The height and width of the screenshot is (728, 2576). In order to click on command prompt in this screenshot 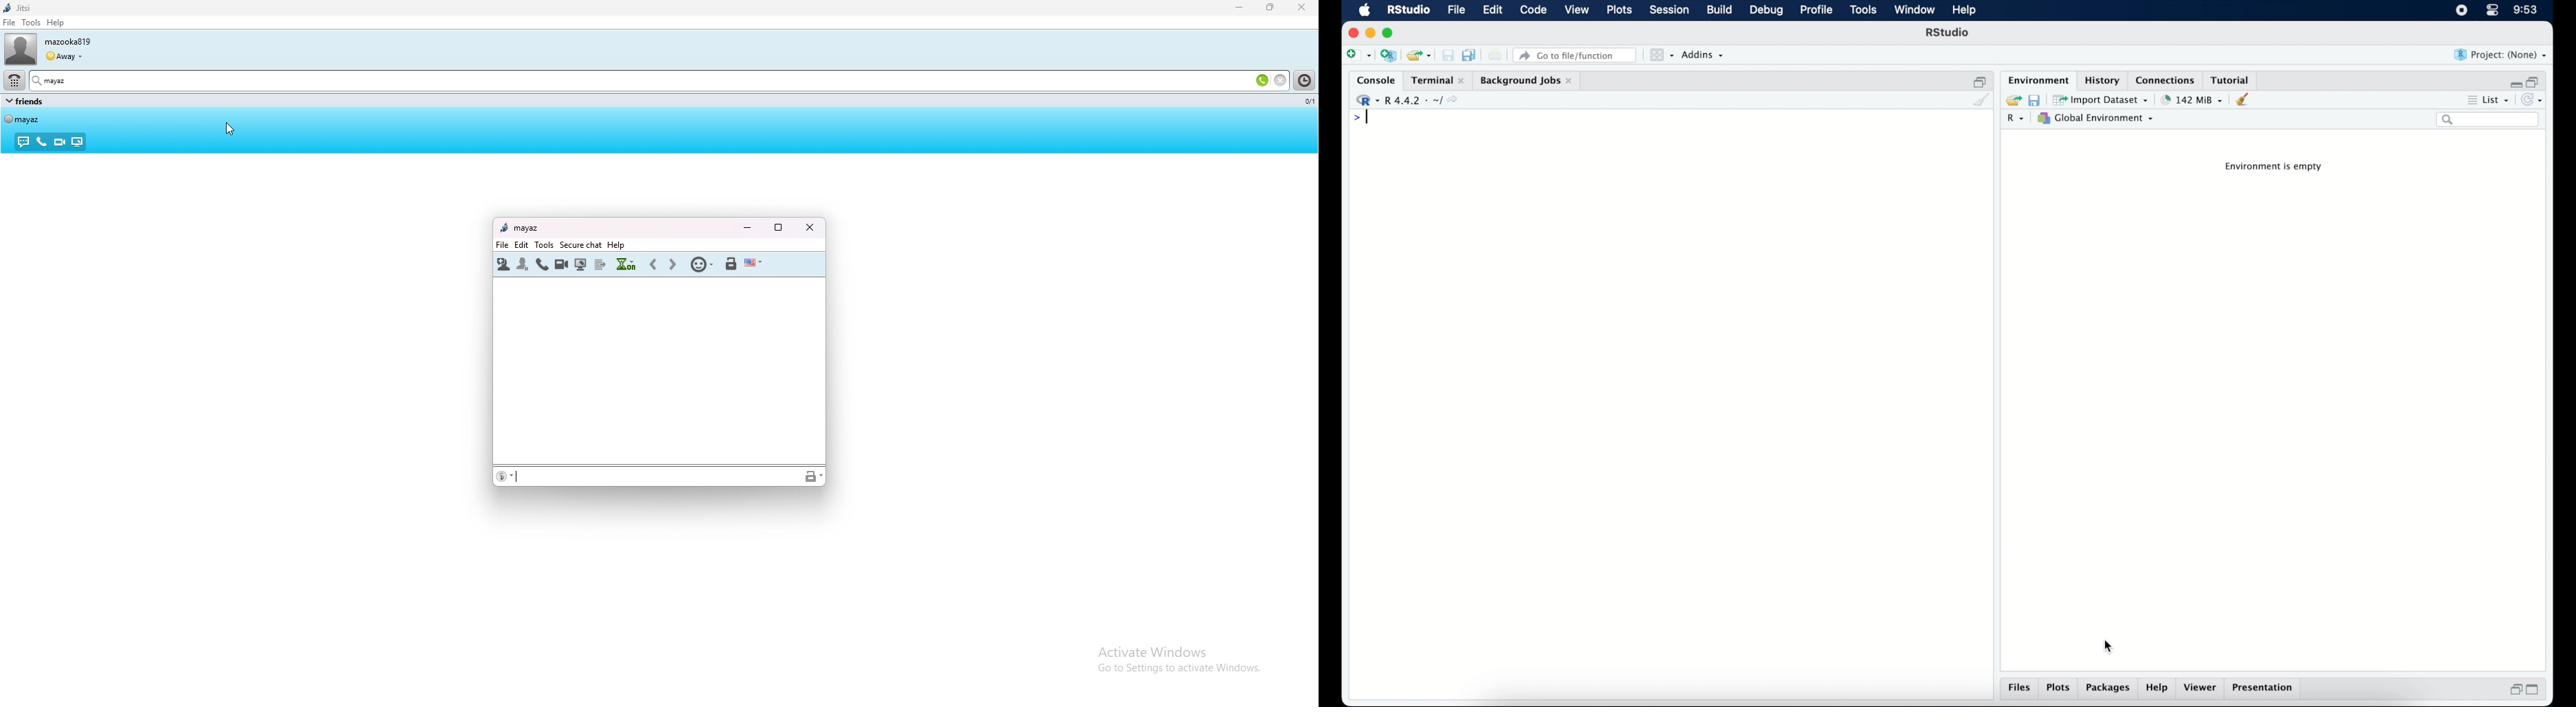, I will do `click(1353, 117)`.